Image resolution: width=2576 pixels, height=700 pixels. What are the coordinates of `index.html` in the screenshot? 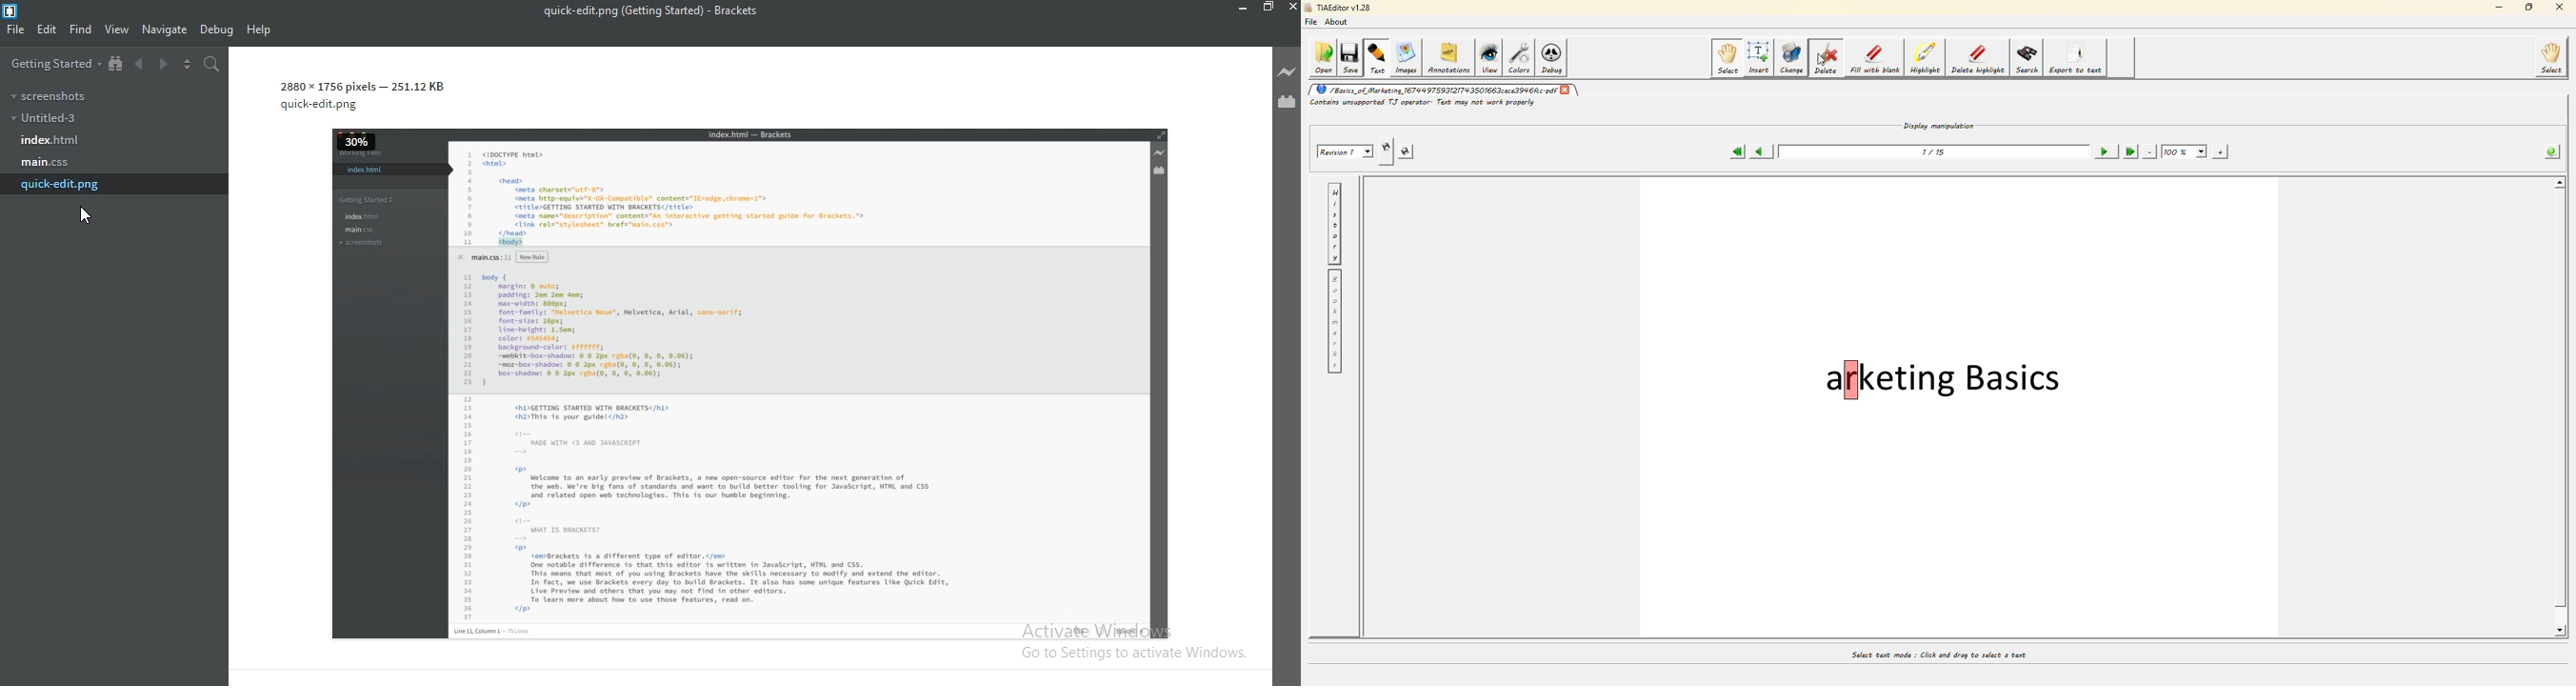 It's located at (48, 141).